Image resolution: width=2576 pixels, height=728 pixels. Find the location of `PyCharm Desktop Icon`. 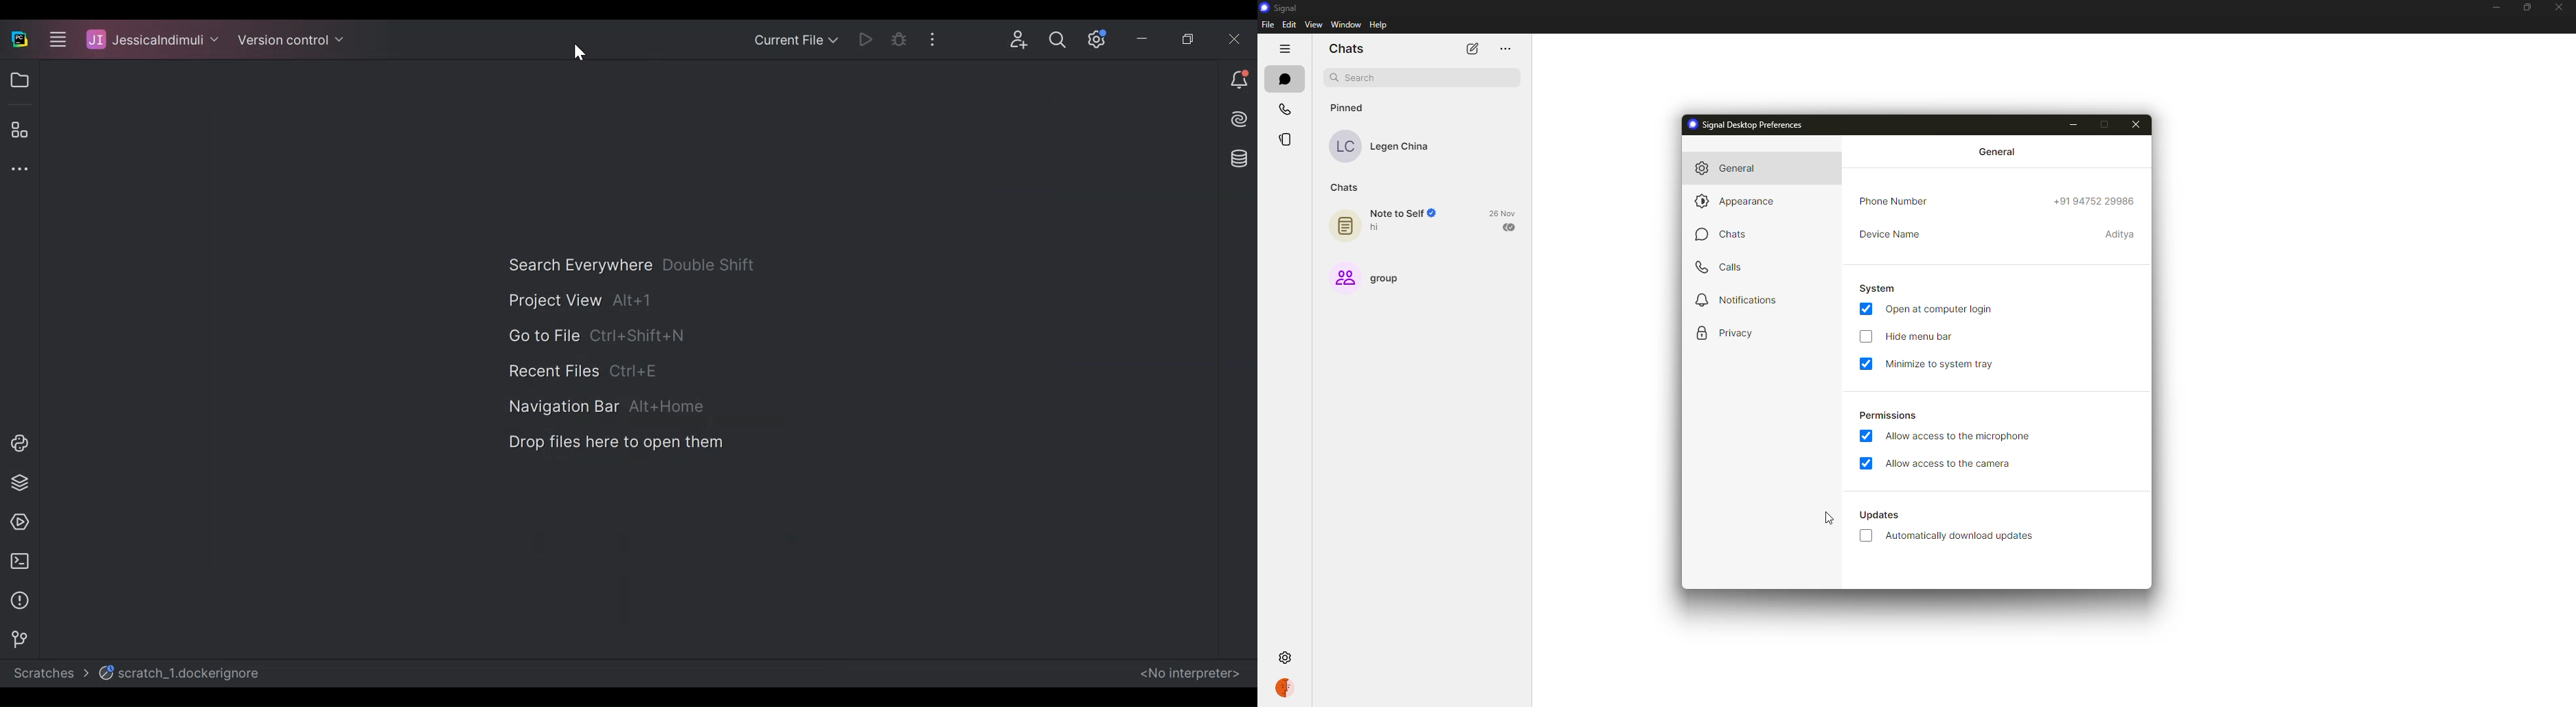

PyCharm Desktop Icon is located at coordinates (20, 41).